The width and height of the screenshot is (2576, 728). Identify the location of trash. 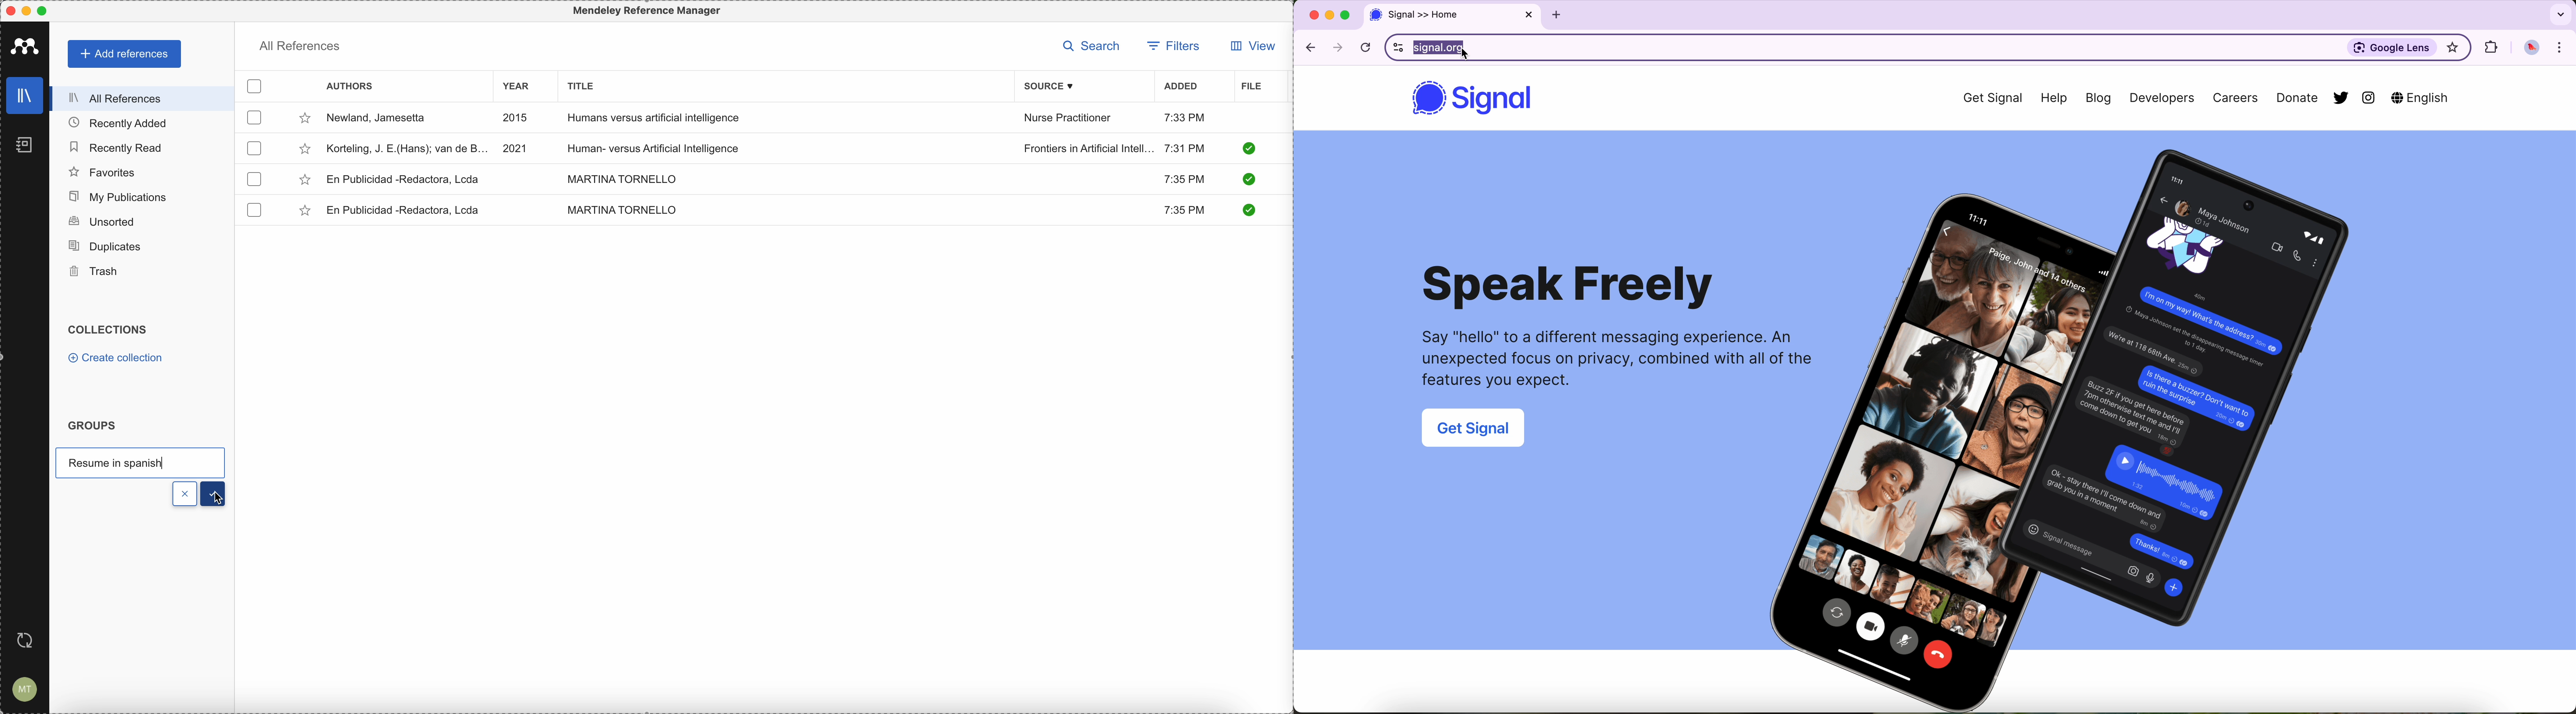
(95, 272).